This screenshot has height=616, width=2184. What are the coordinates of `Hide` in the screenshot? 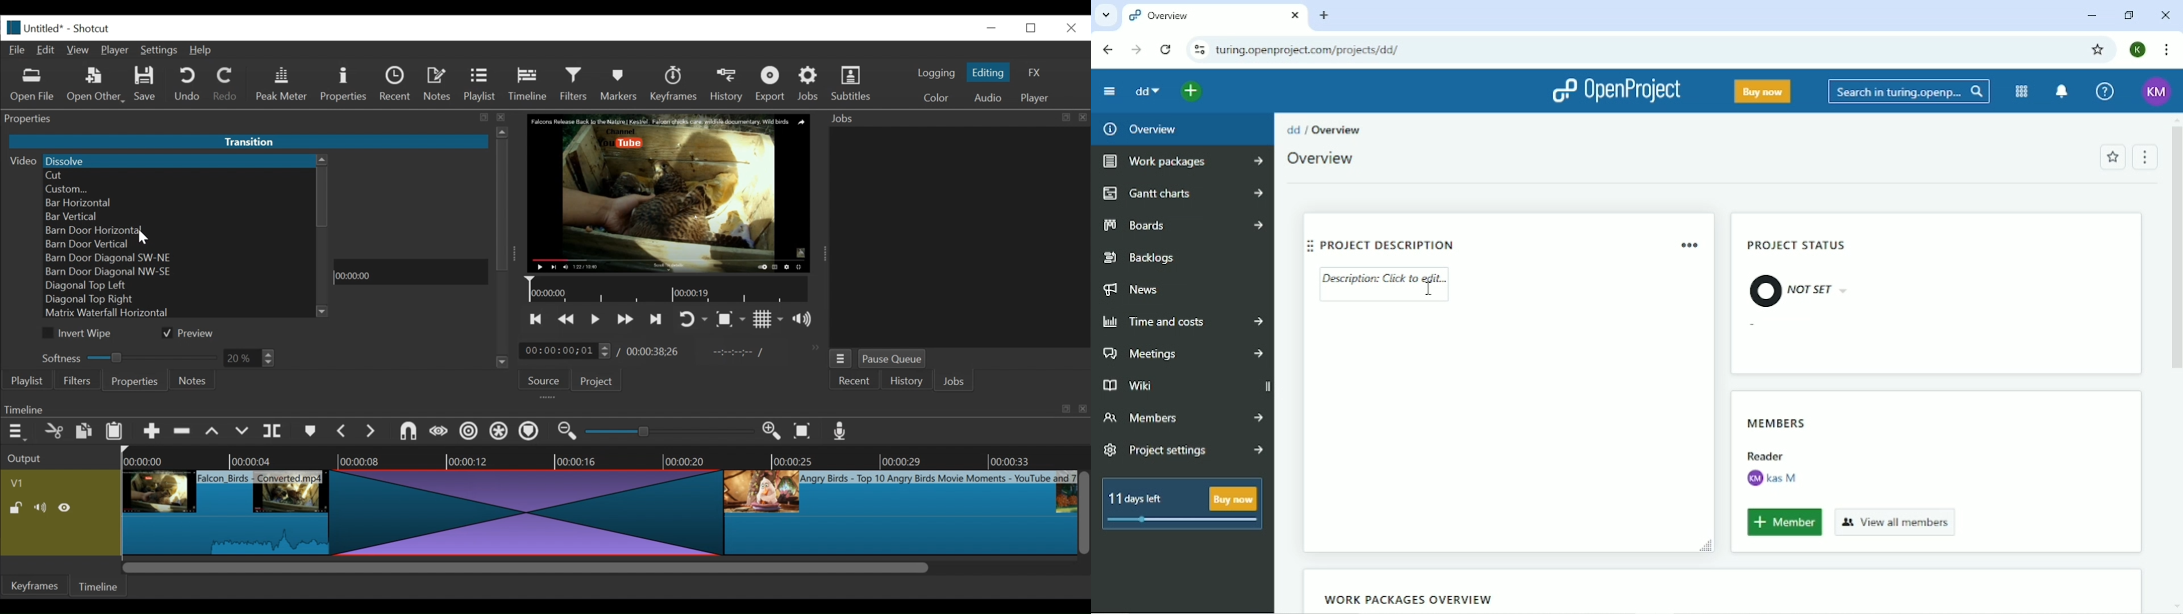 It's located at (68, 508).